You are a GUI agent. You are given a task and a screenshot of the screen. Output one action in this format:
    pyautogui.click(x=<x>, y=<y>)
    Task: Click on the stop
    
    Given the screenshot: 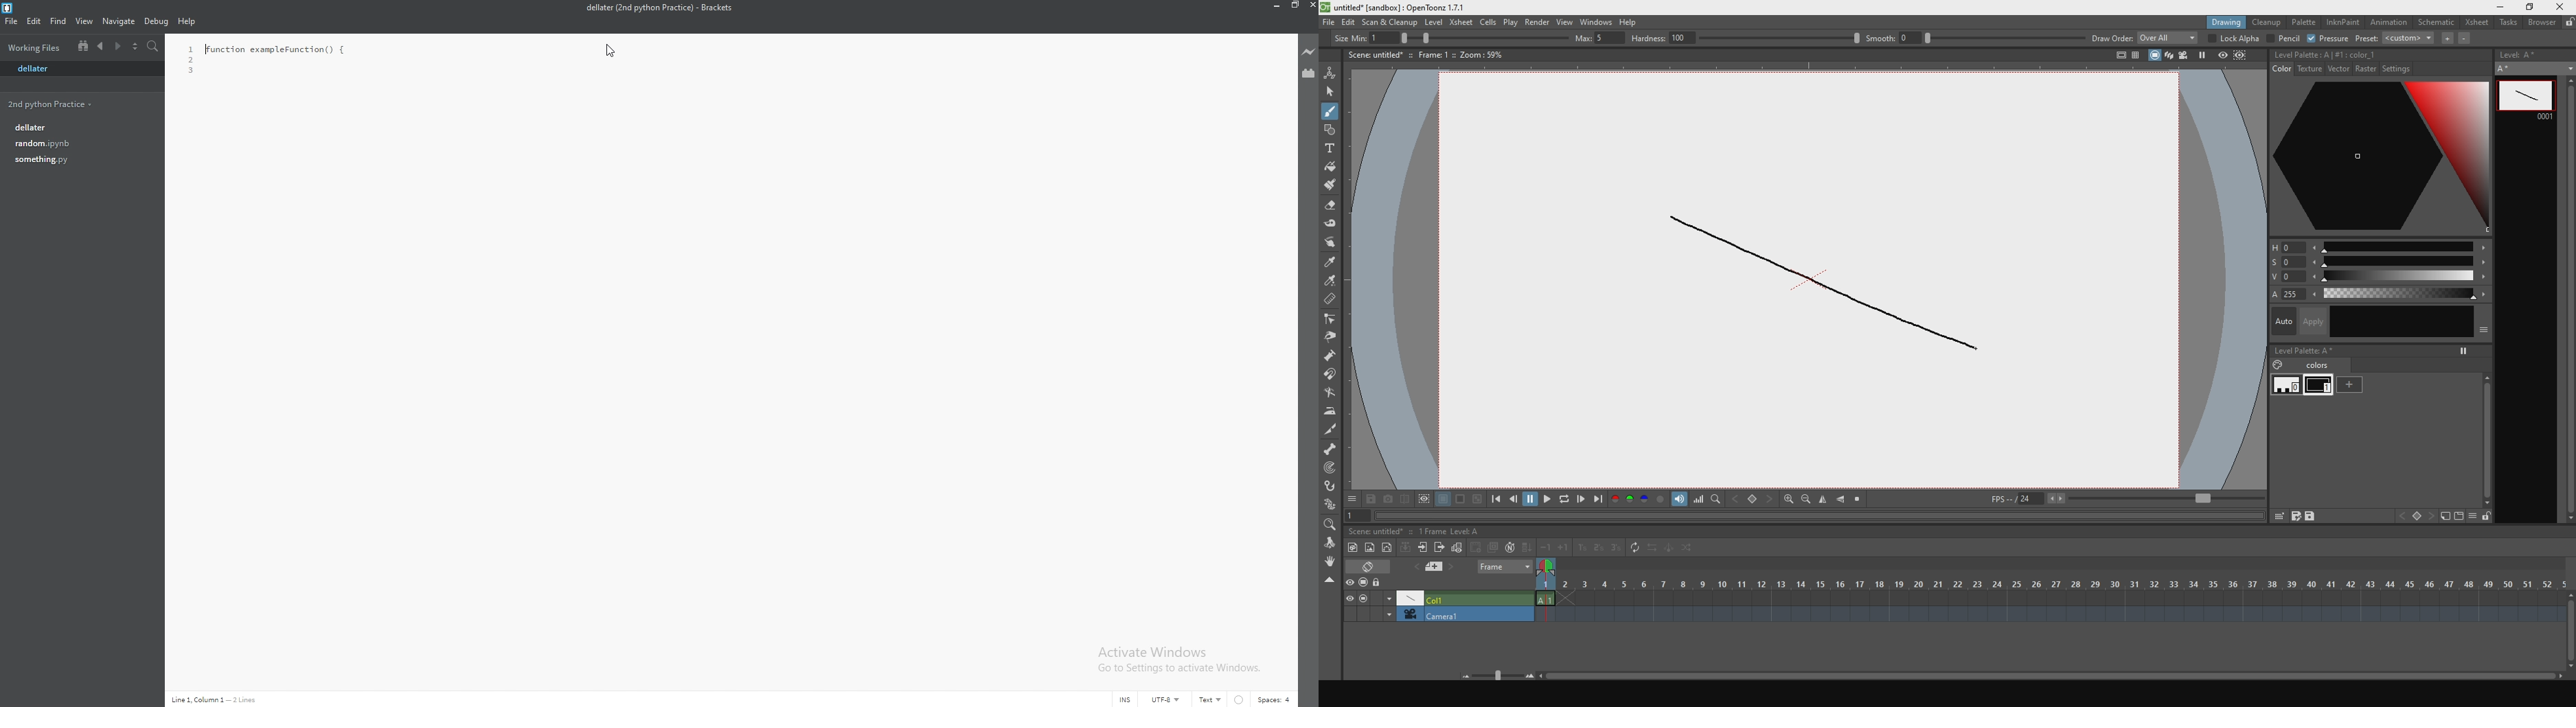 What is the action you would take?
    pyautogui.click(x=1367, y=597)
    